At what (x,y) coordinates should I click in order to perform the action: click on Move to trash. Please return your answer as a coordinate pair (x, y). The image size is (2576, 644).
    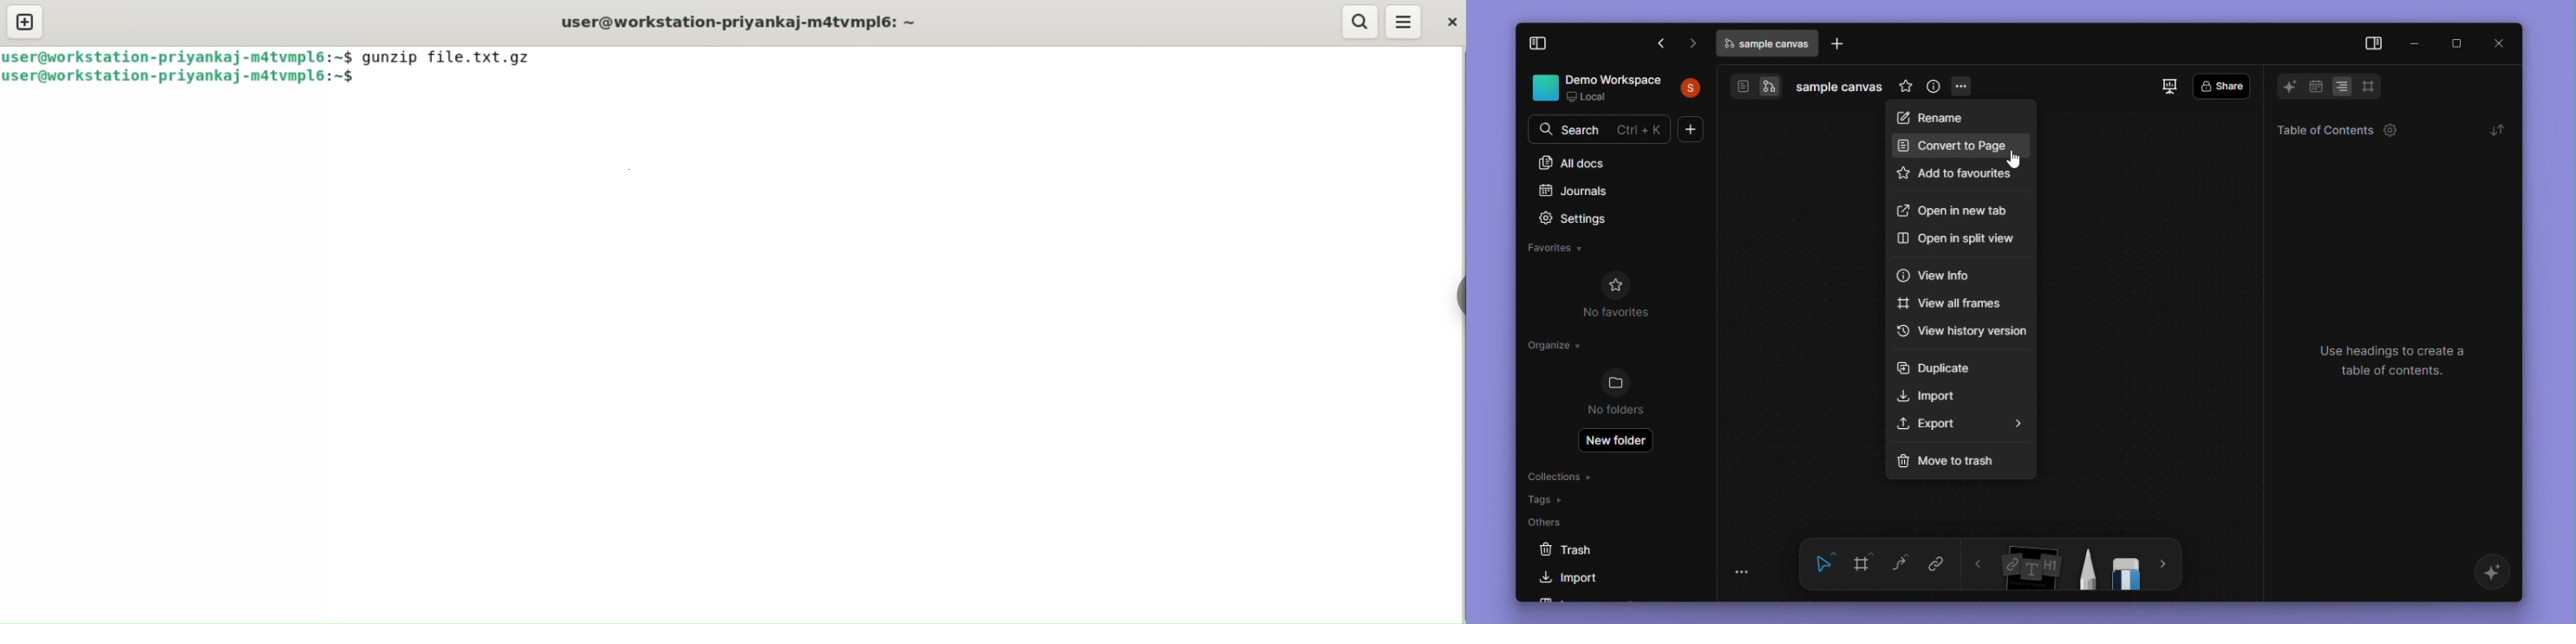
    Looking at the image, I should click on (1947, 458).